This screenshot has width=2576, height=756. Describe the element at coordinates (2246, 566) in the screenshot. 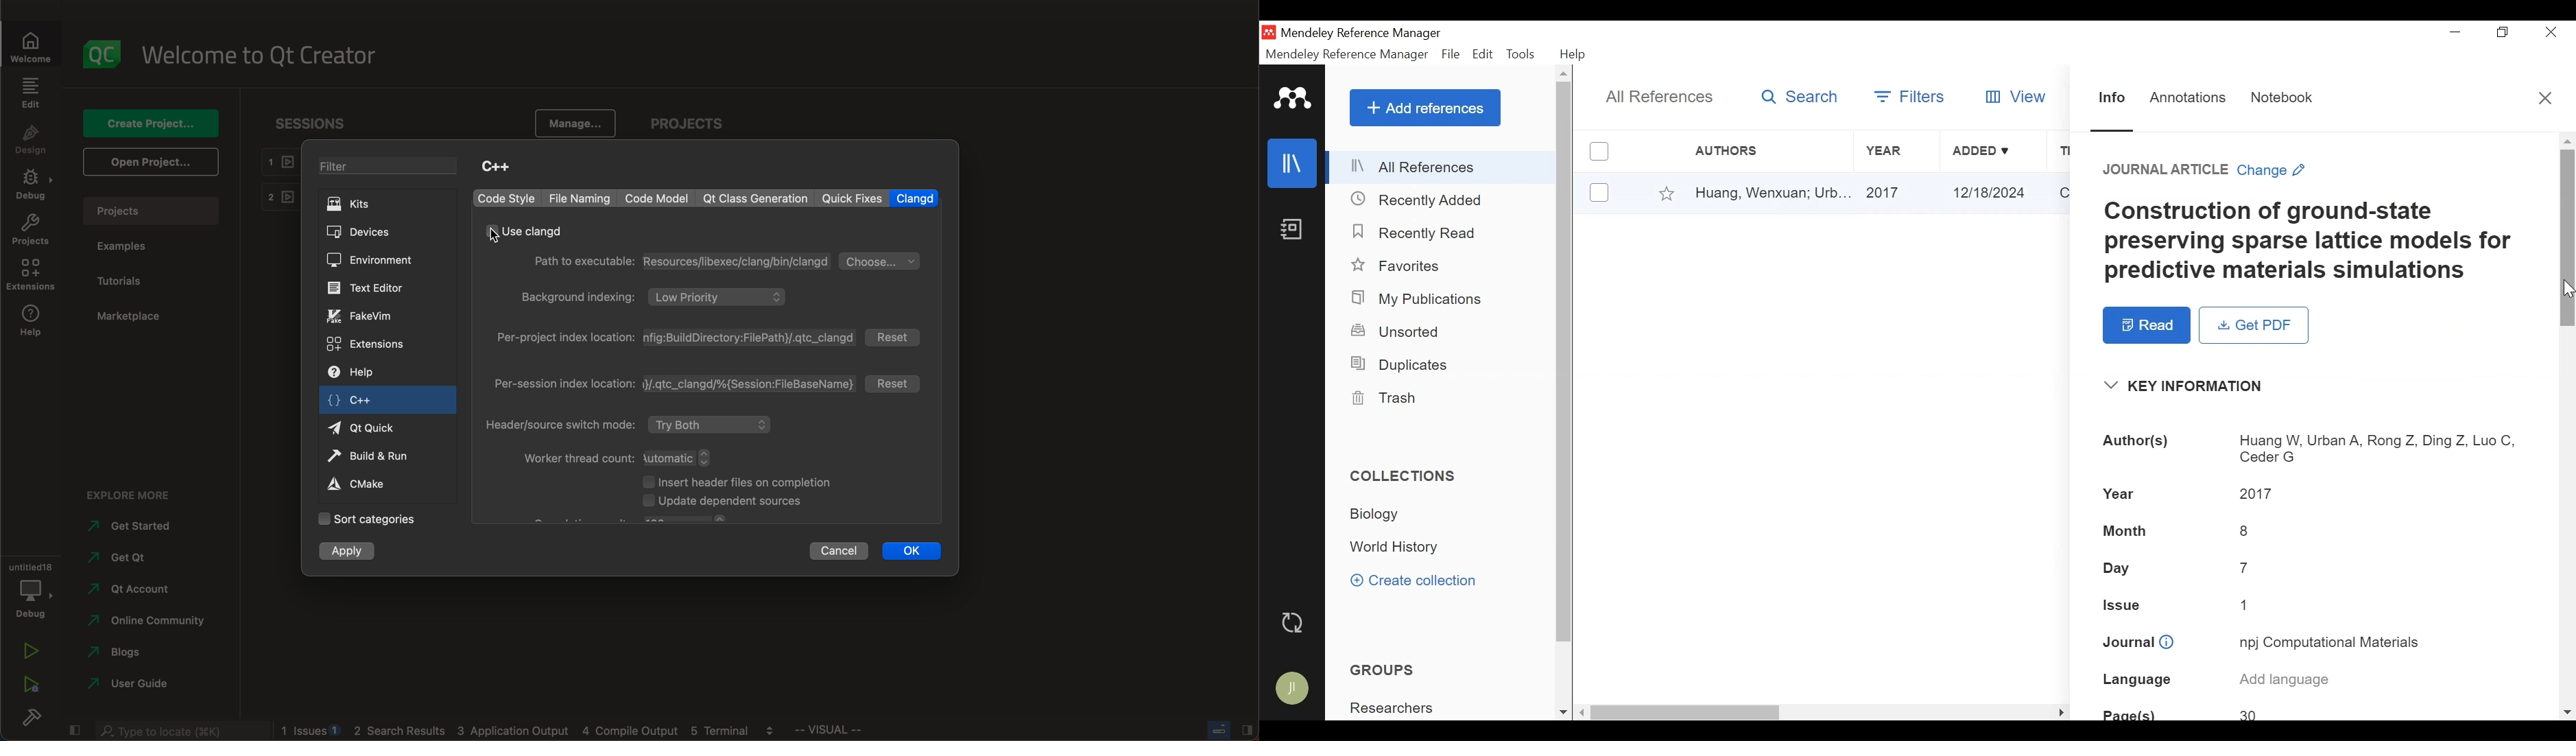

I see `7` at that location.